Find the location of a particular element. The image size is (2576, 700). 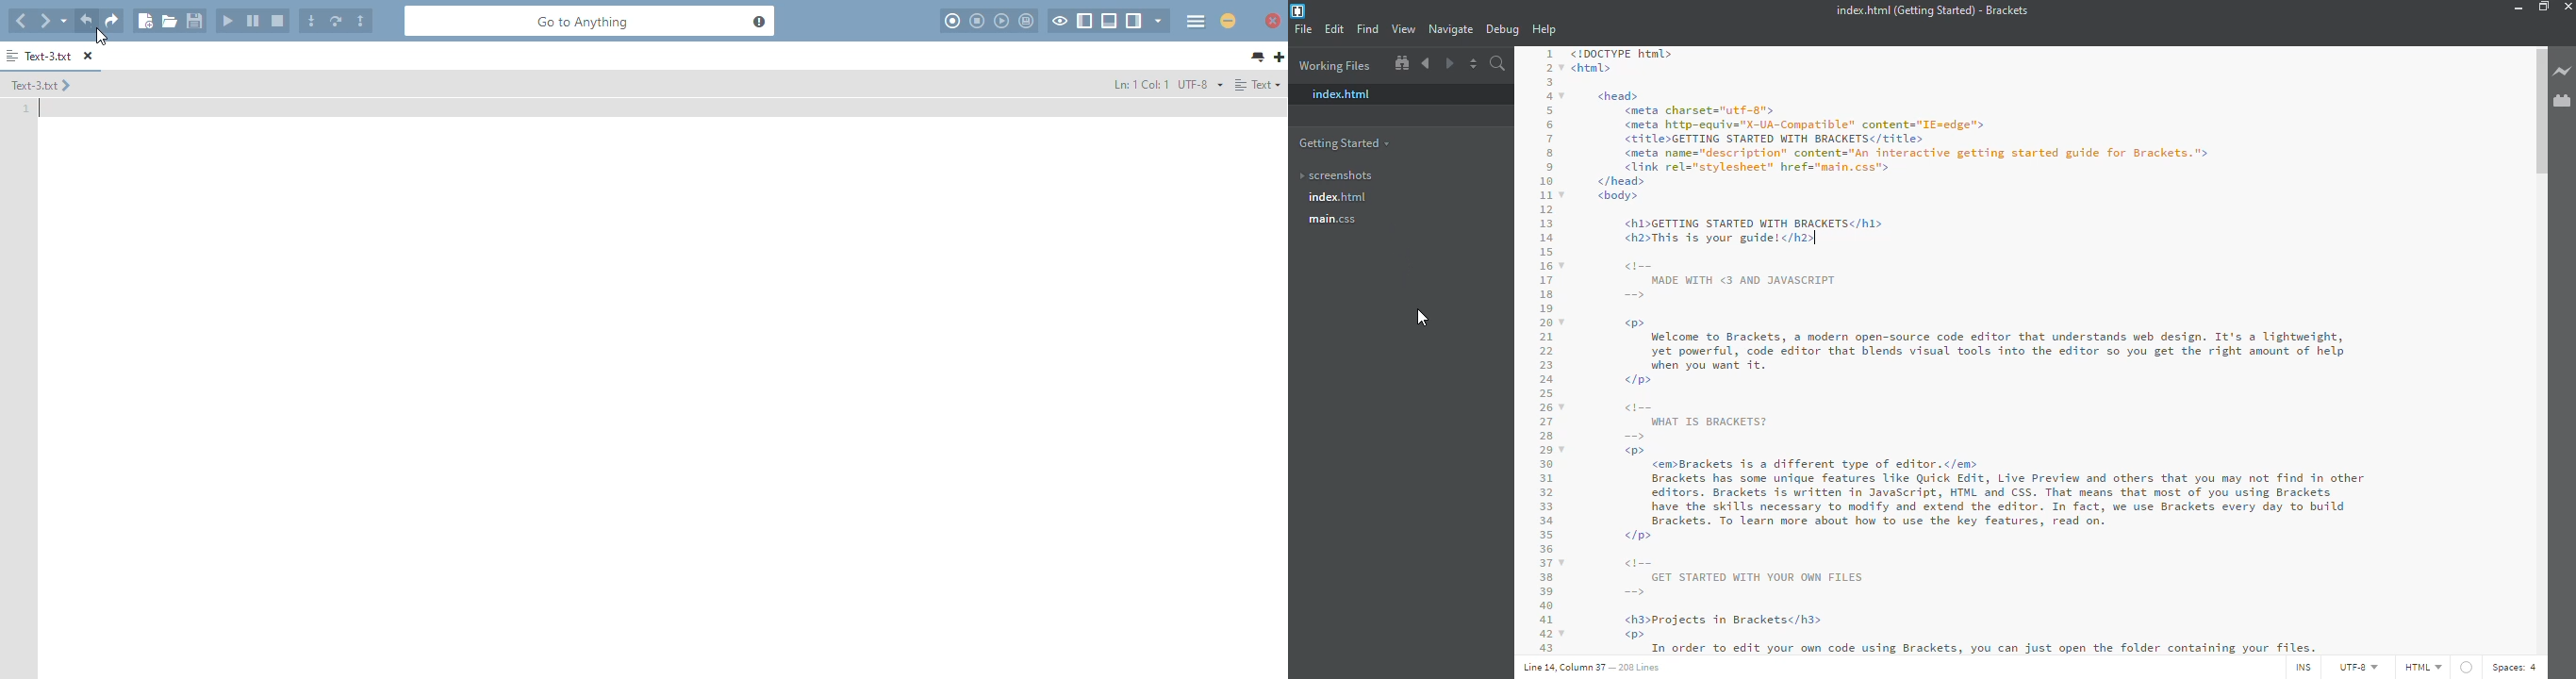

find in files is located at coordinates (1496, 64).